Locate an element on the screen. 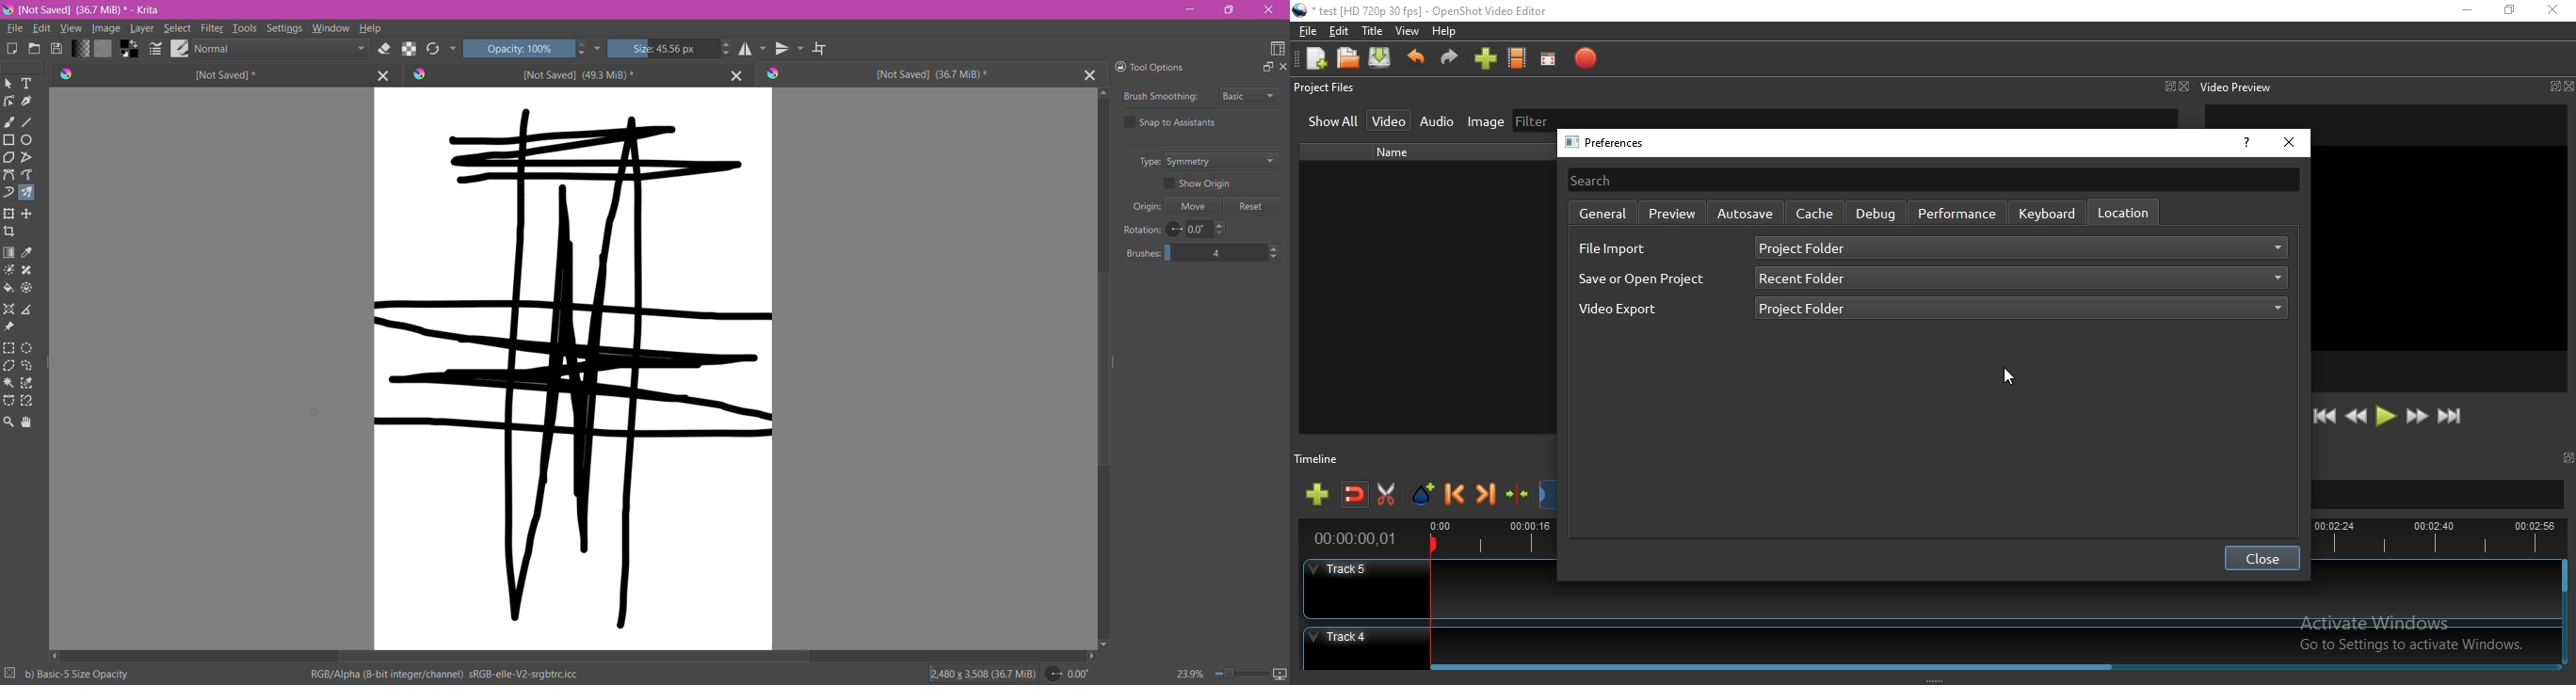 The width and height of the screenshot is (2576, 700). Origin is located at coordinates (1142, 208).